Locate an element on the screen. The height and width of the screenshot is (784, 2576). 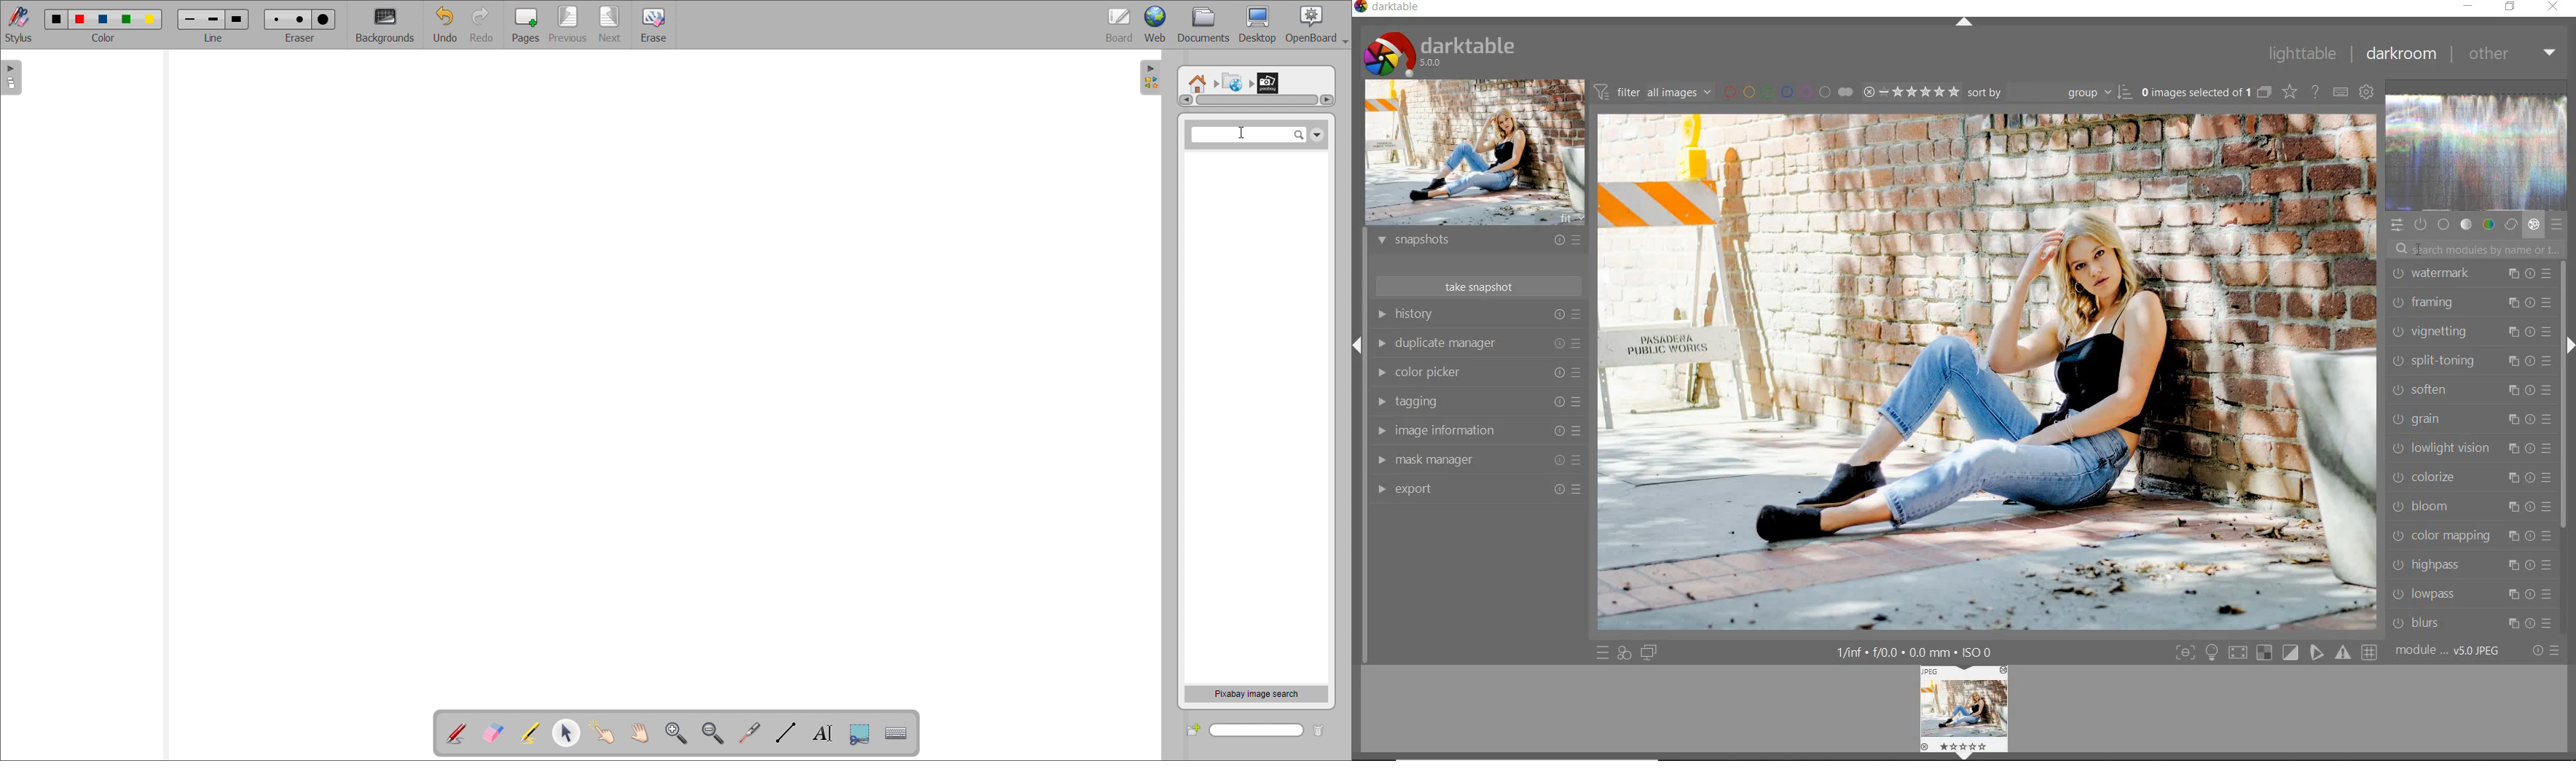
grain is located at coordinates (2468, 420).